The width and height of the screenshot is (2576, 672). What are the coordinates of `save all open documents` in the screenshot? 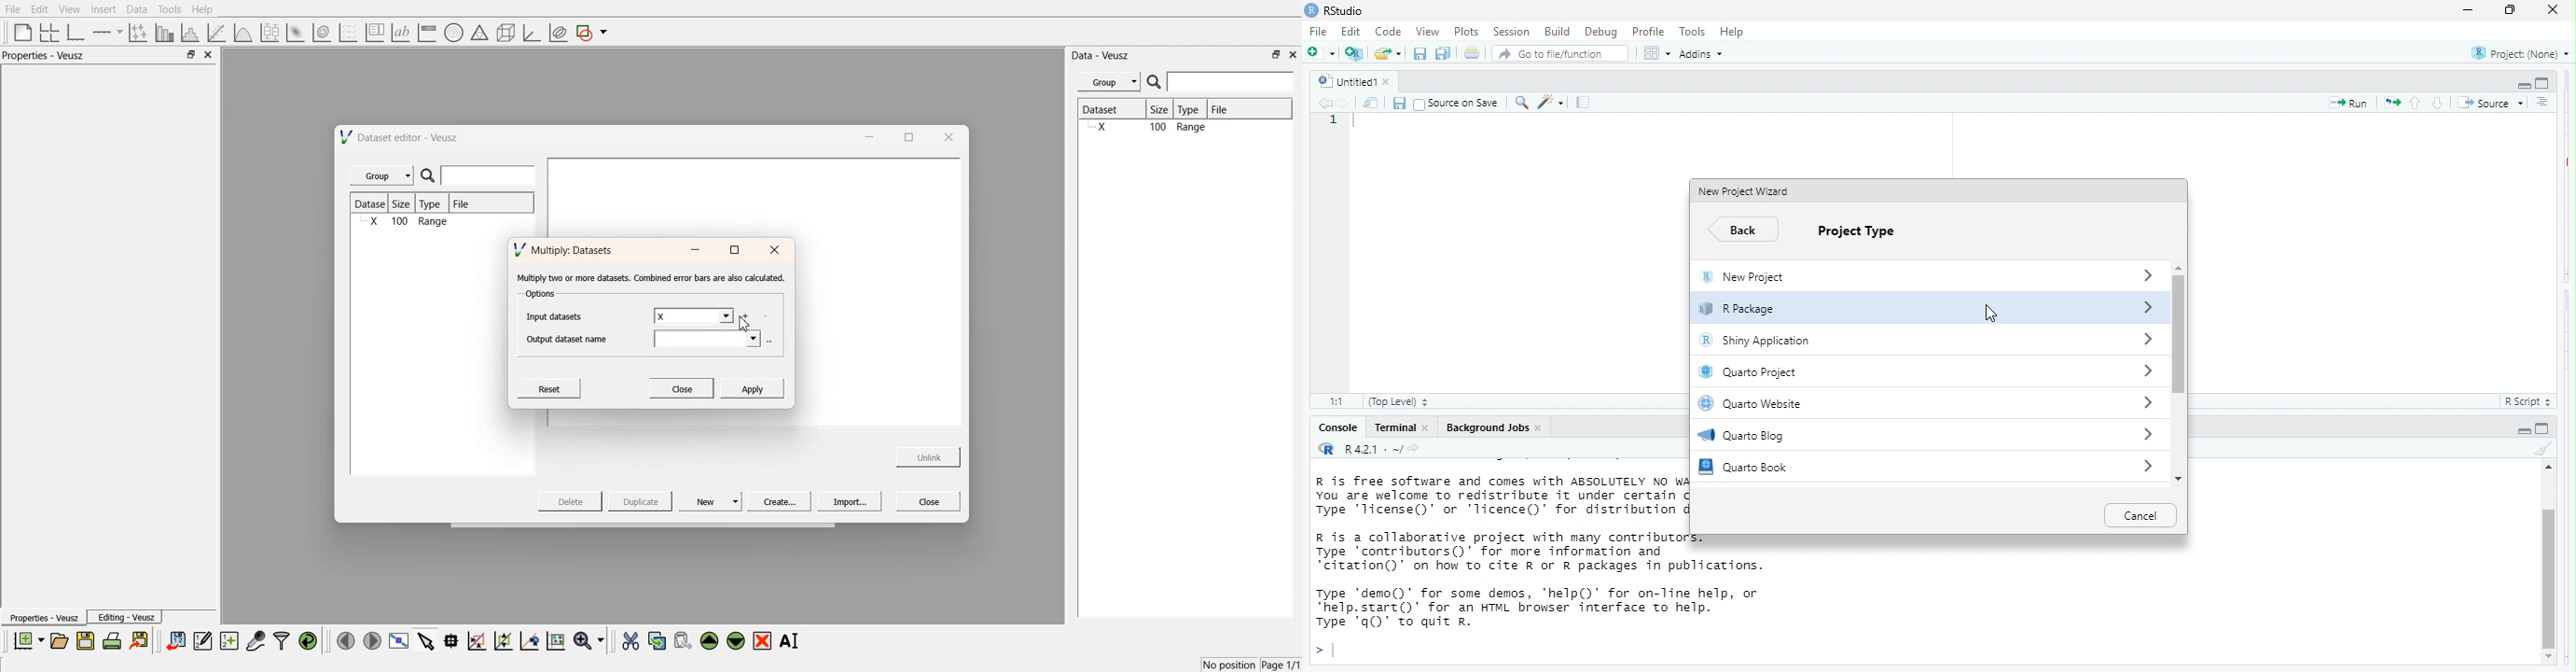 It's located at (1444, 53).